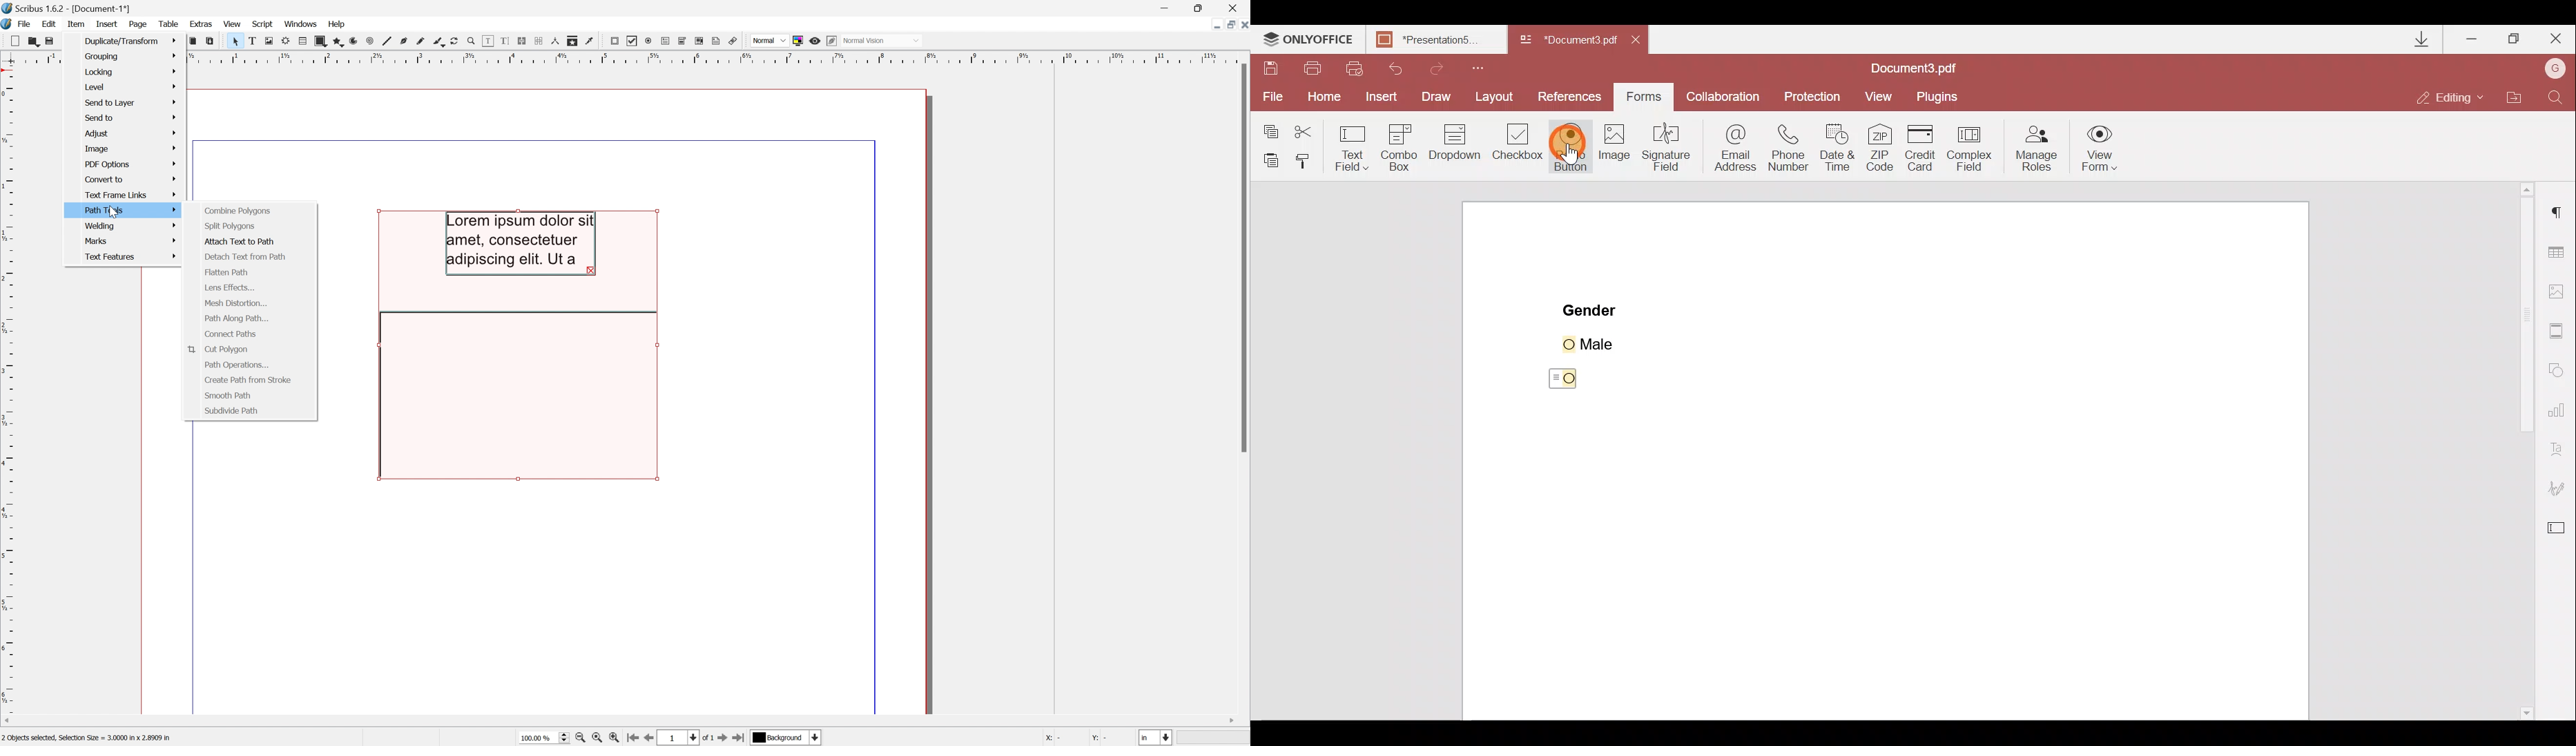 This screenshot has width=2576, height=756. Describe the element at coordinates (1320, 99) in the screenshot. I see `Home` at that location.